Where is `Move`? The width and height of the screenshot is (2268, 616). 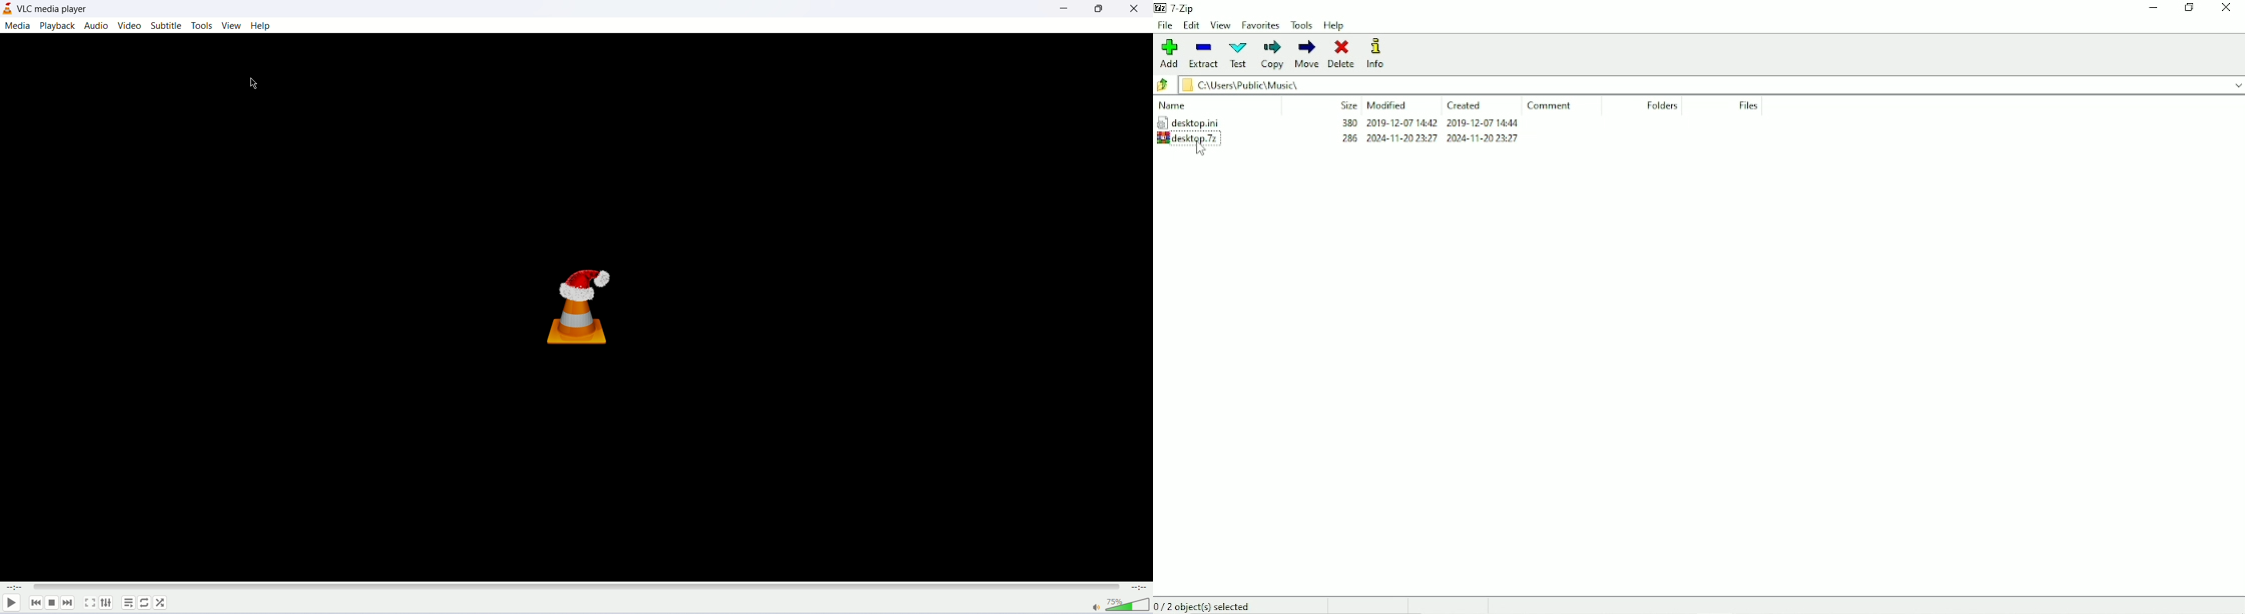 Move is located at coordinates (1306, 54).